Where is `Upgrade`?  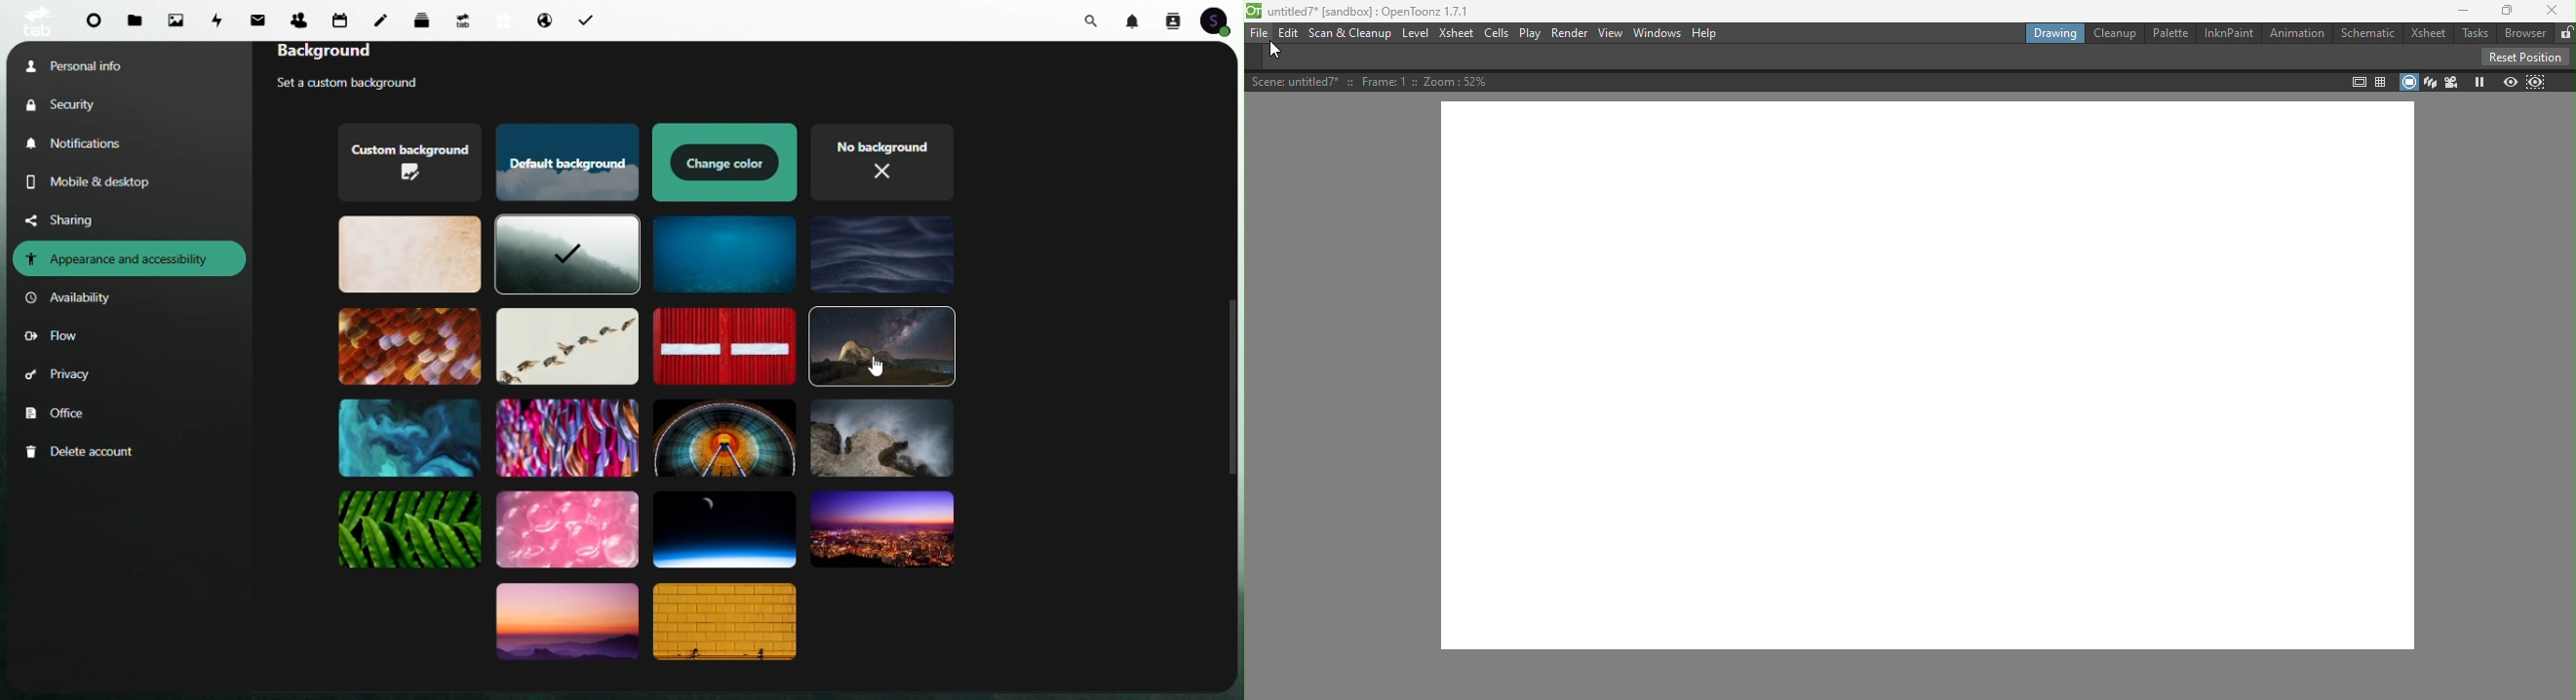 Upgrade is located at coordinates (463, 19).